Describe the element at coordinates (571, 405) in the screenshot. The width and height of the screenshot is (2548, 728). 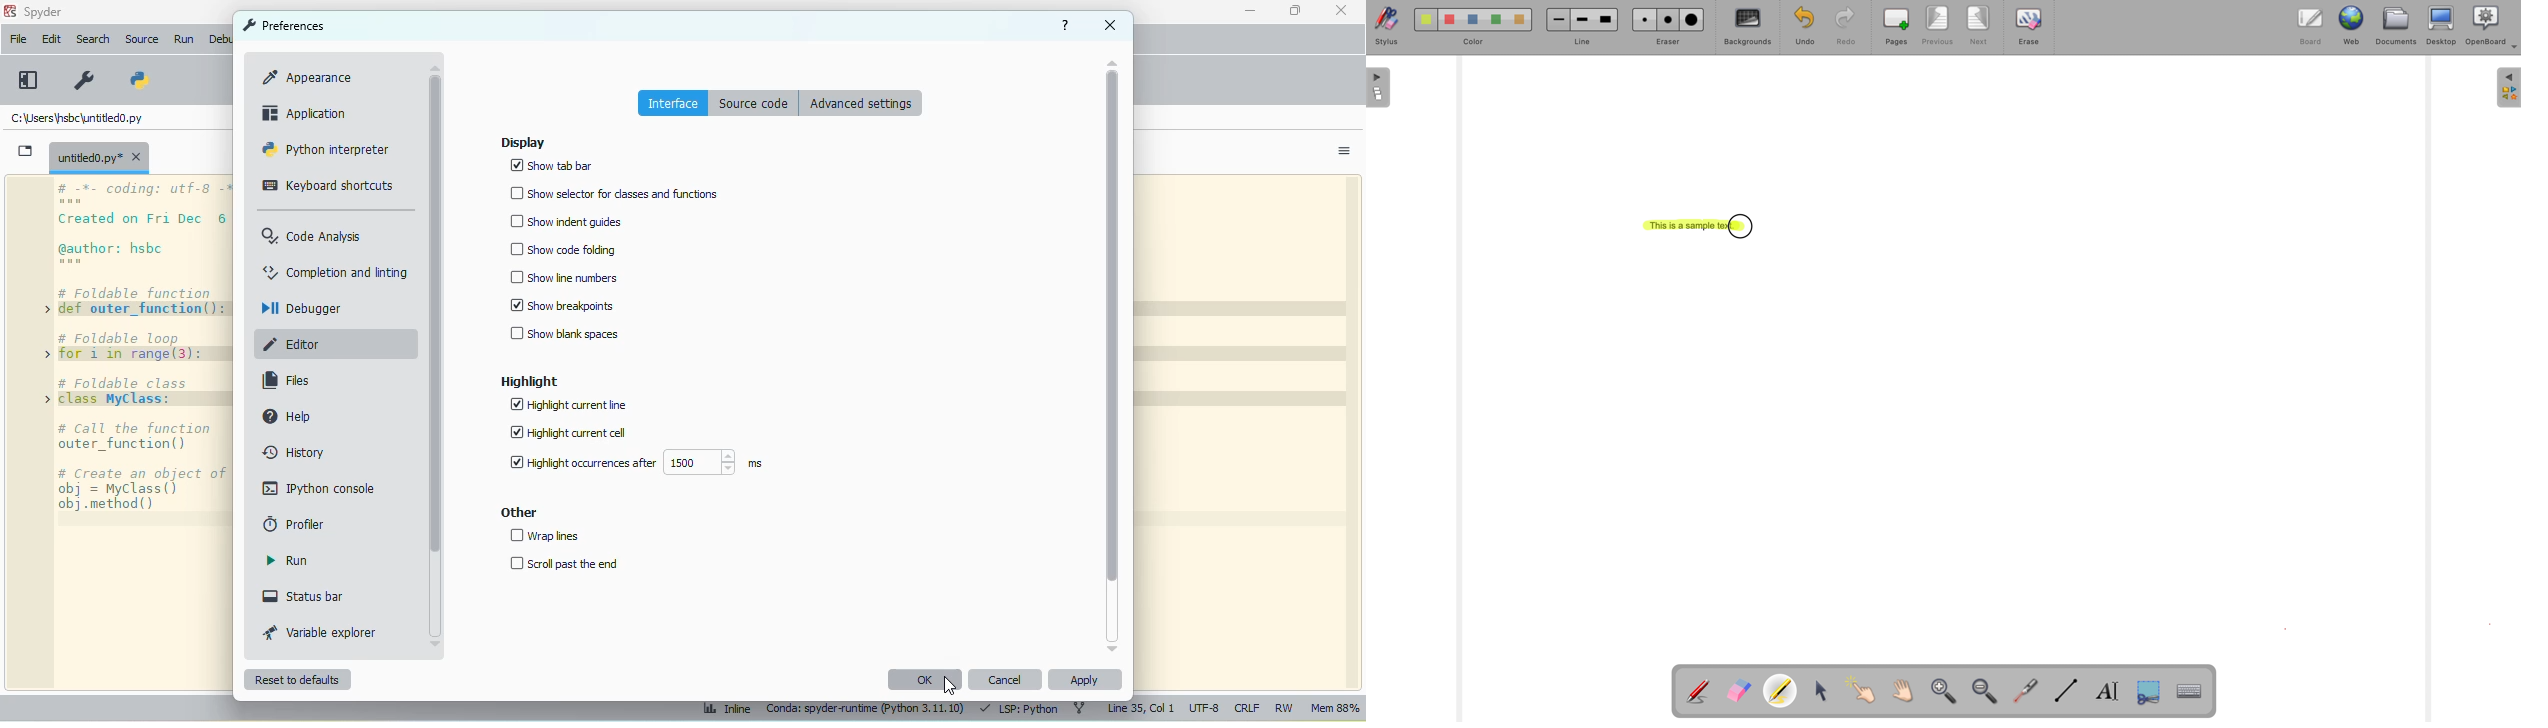
I see `highlight current line` at that location.